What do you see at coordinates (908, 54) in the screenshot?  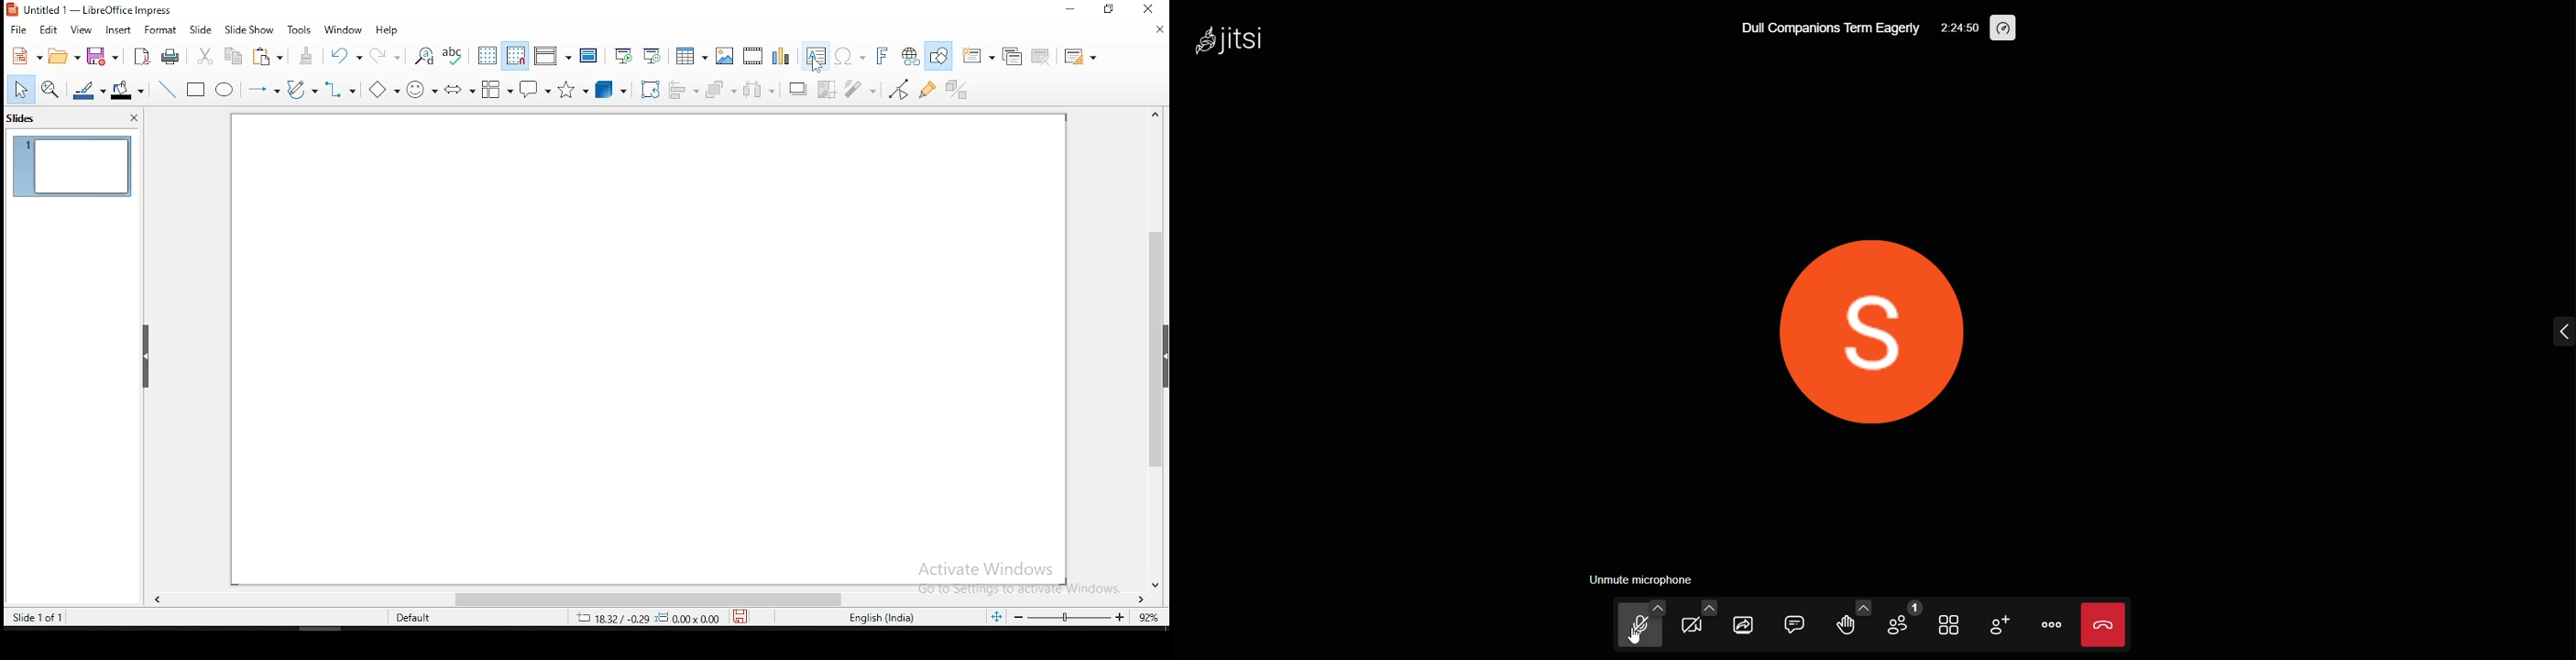 I see `insert hyperlink` at bounding box center [908, 54].